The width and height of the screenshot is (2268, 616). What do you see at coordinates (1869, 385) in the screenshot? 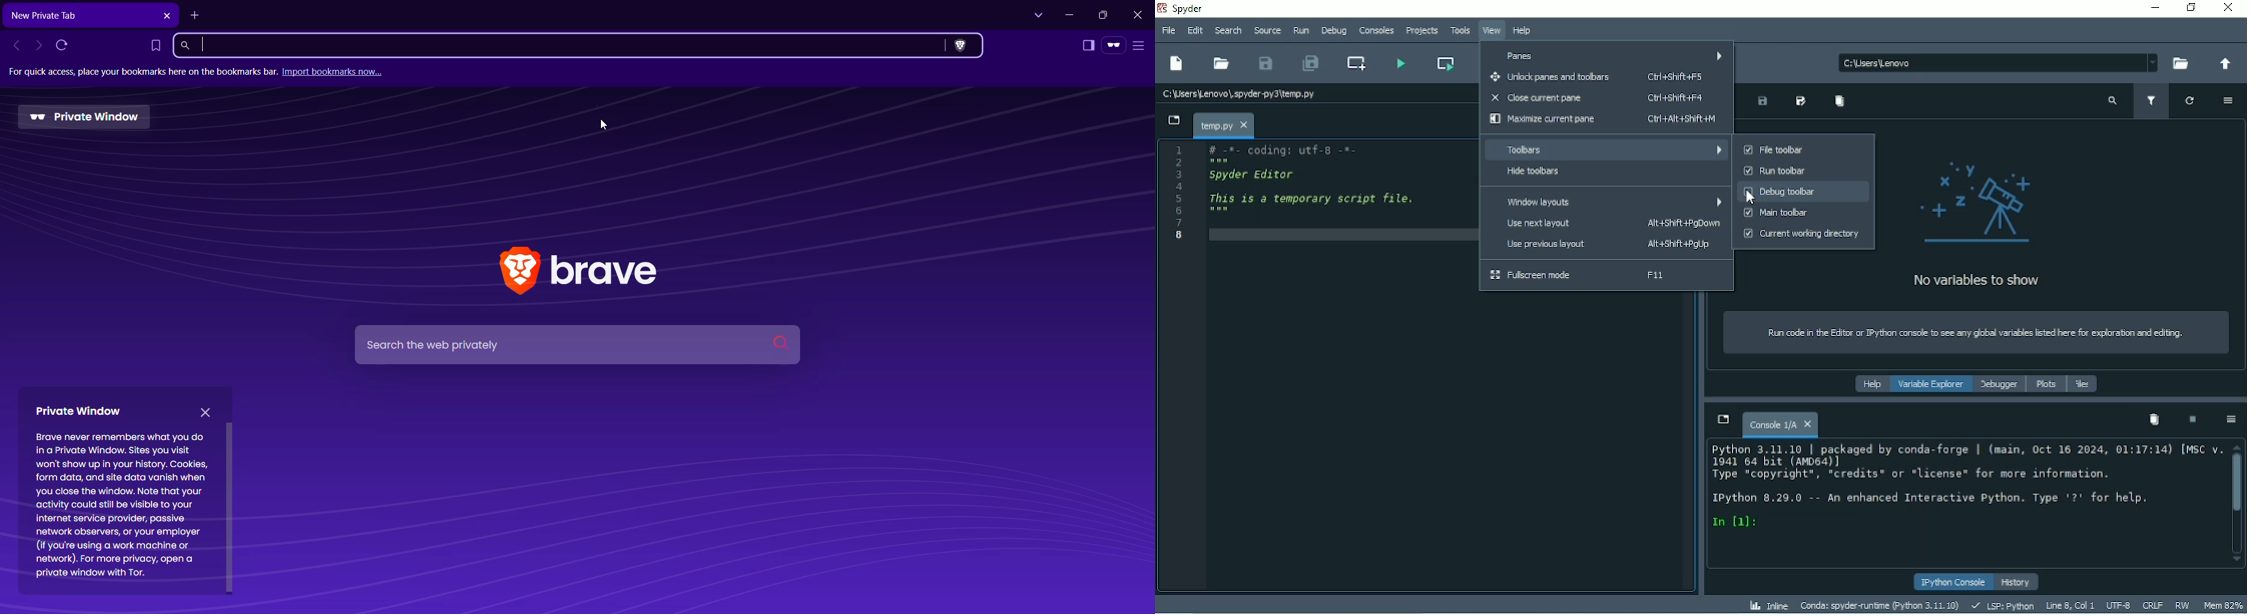
I see `Help` at bounding box center [1869, 385].